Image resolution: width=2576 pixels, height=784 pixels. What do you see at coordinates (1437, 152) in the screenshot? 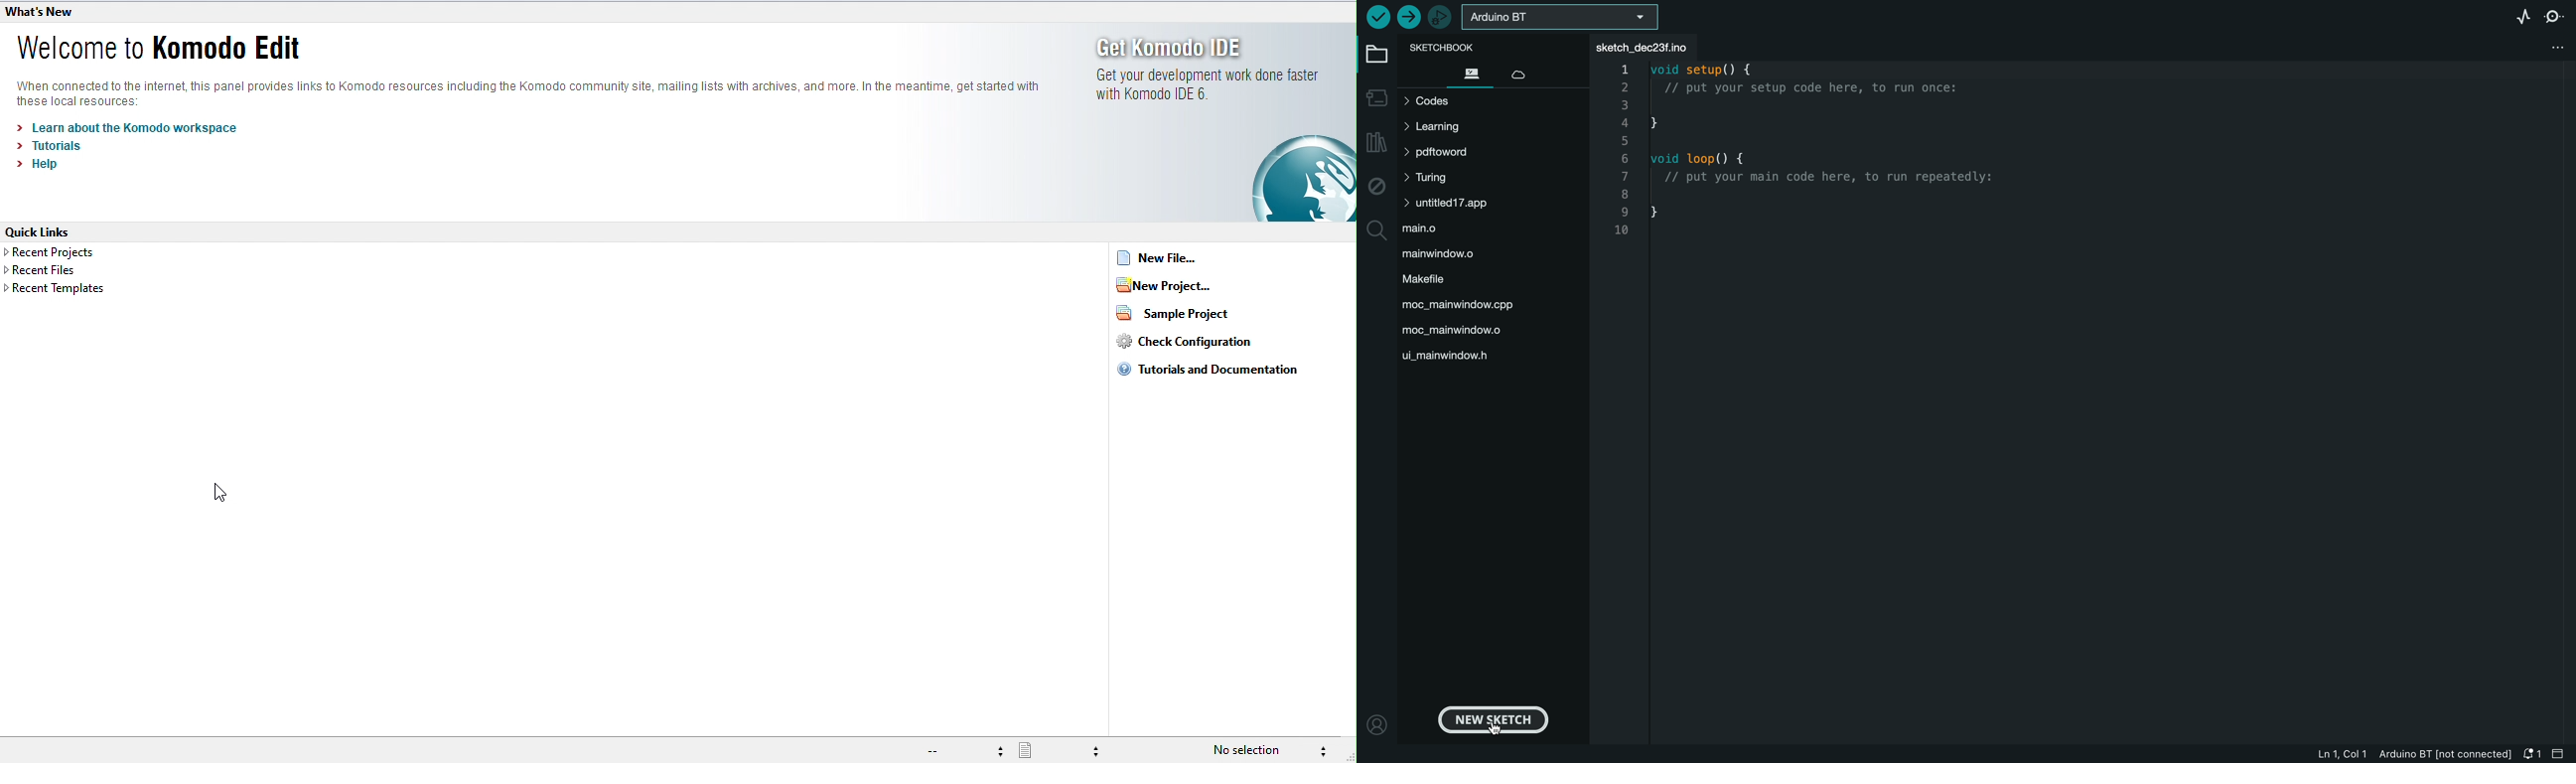
I see `pdftoword` at bounding box center [1437, 152].